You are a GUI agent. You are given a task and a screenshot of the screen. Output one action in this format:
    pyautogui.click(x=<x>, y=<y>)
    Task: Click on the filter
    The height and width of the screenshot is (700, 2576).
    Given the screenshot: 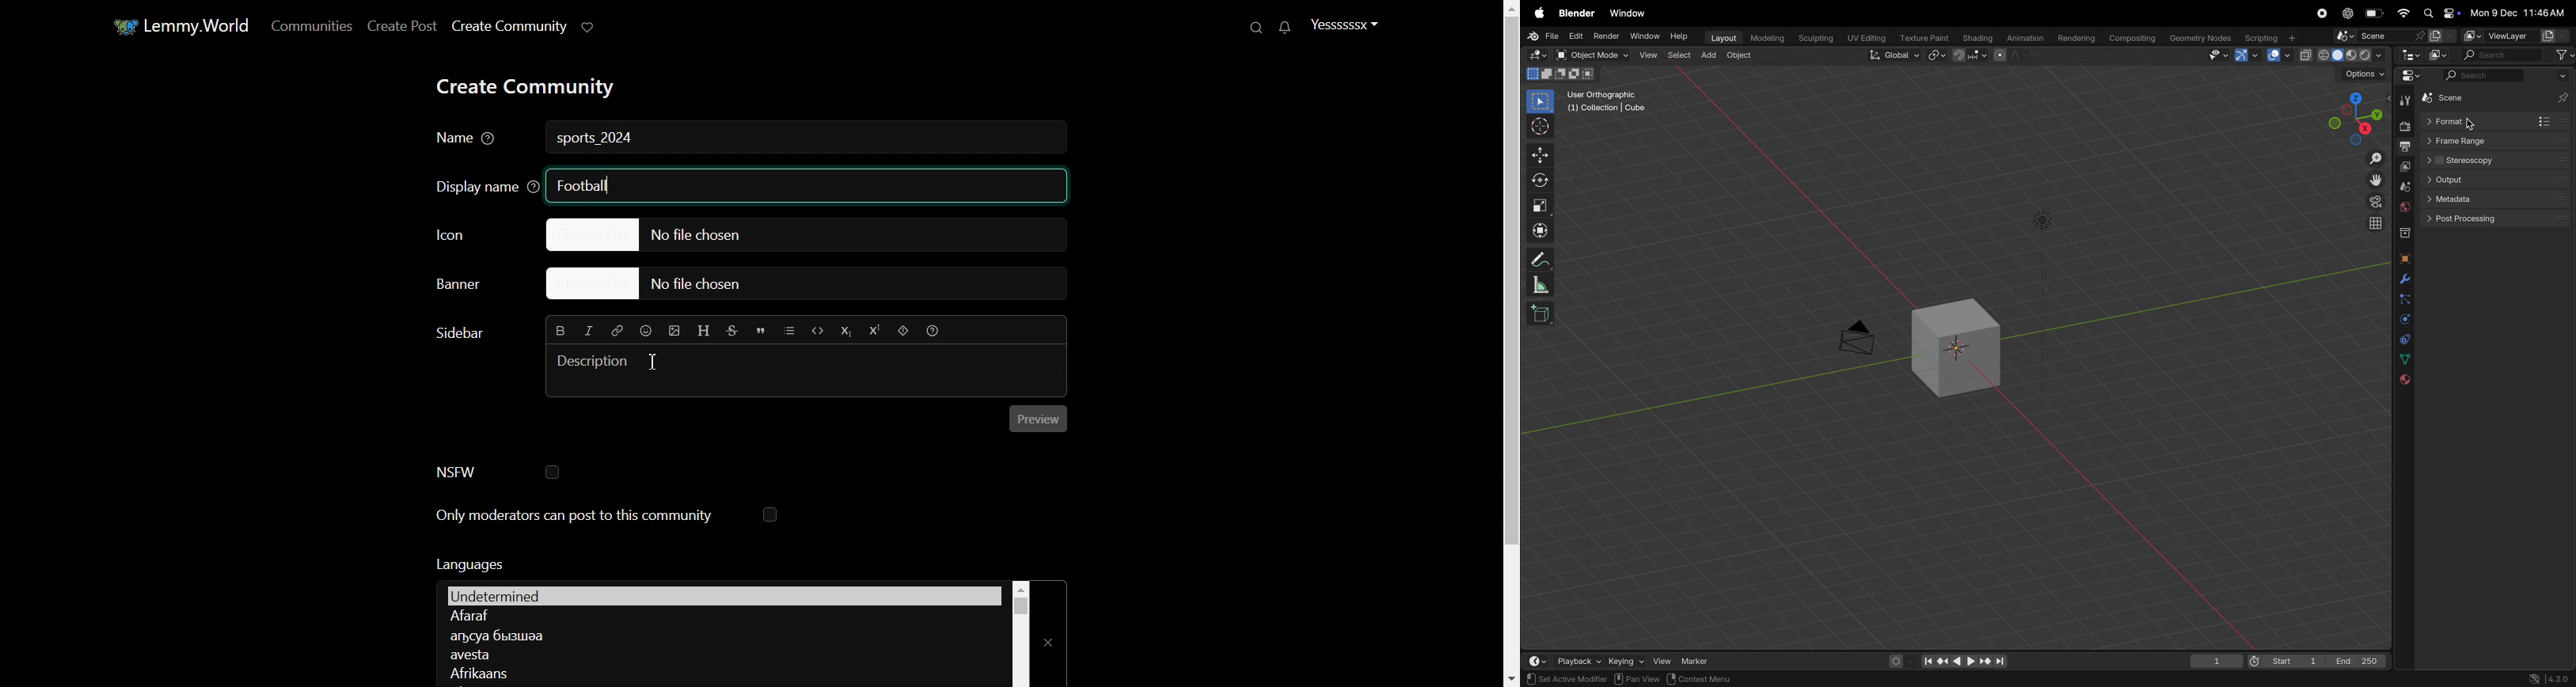 What is the action you would take?
    pyautogui.click(x=2565, y=55)
    